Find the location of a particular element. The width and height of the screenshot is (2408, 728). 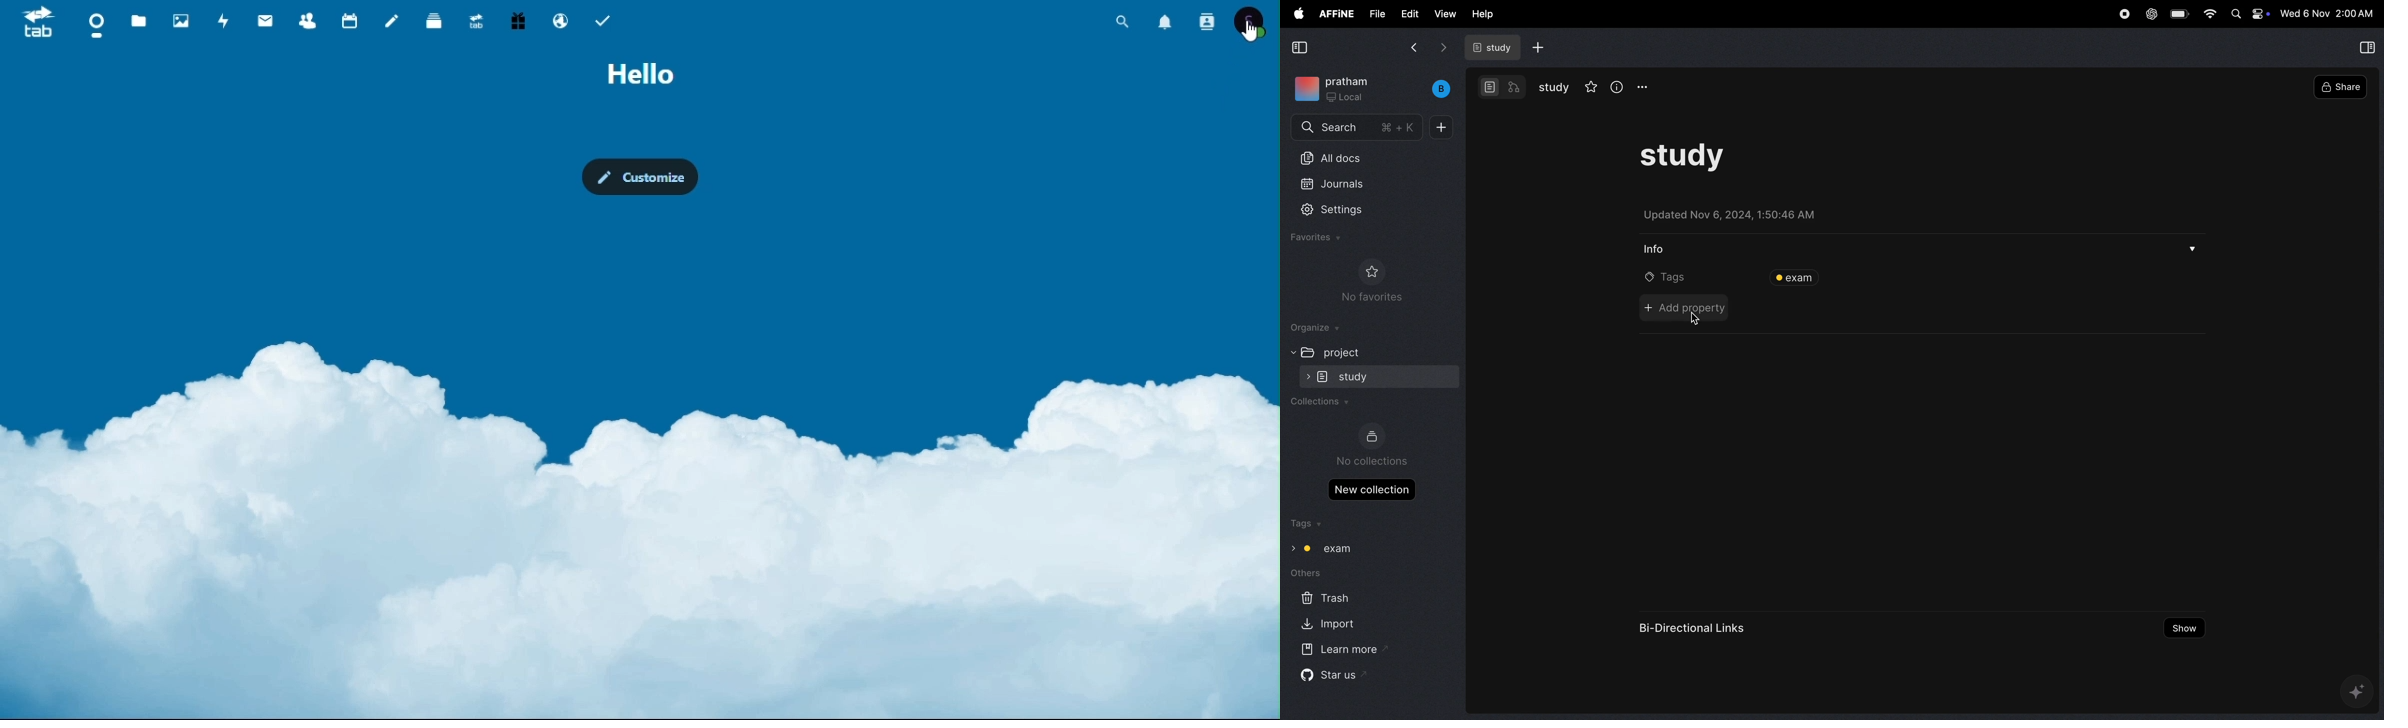

Contacts is located at coordinates (309, 18).